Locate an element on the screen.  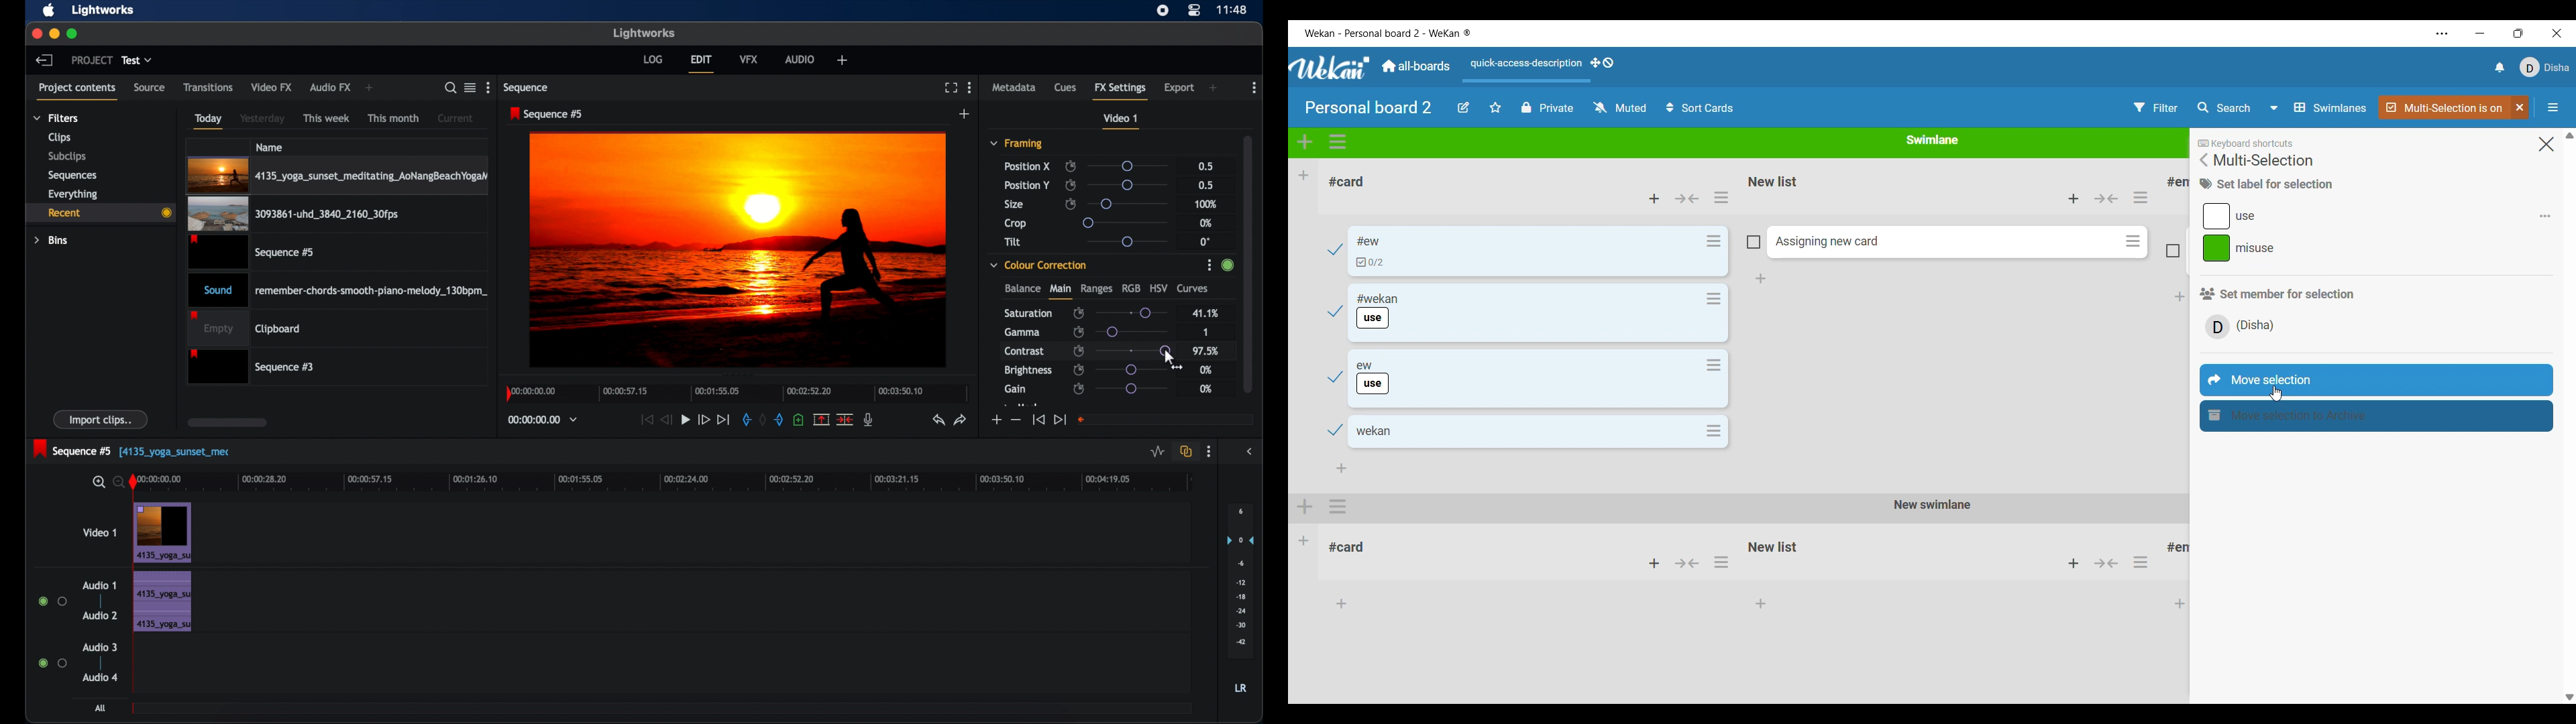
undo is located at coordinates (938, 420).